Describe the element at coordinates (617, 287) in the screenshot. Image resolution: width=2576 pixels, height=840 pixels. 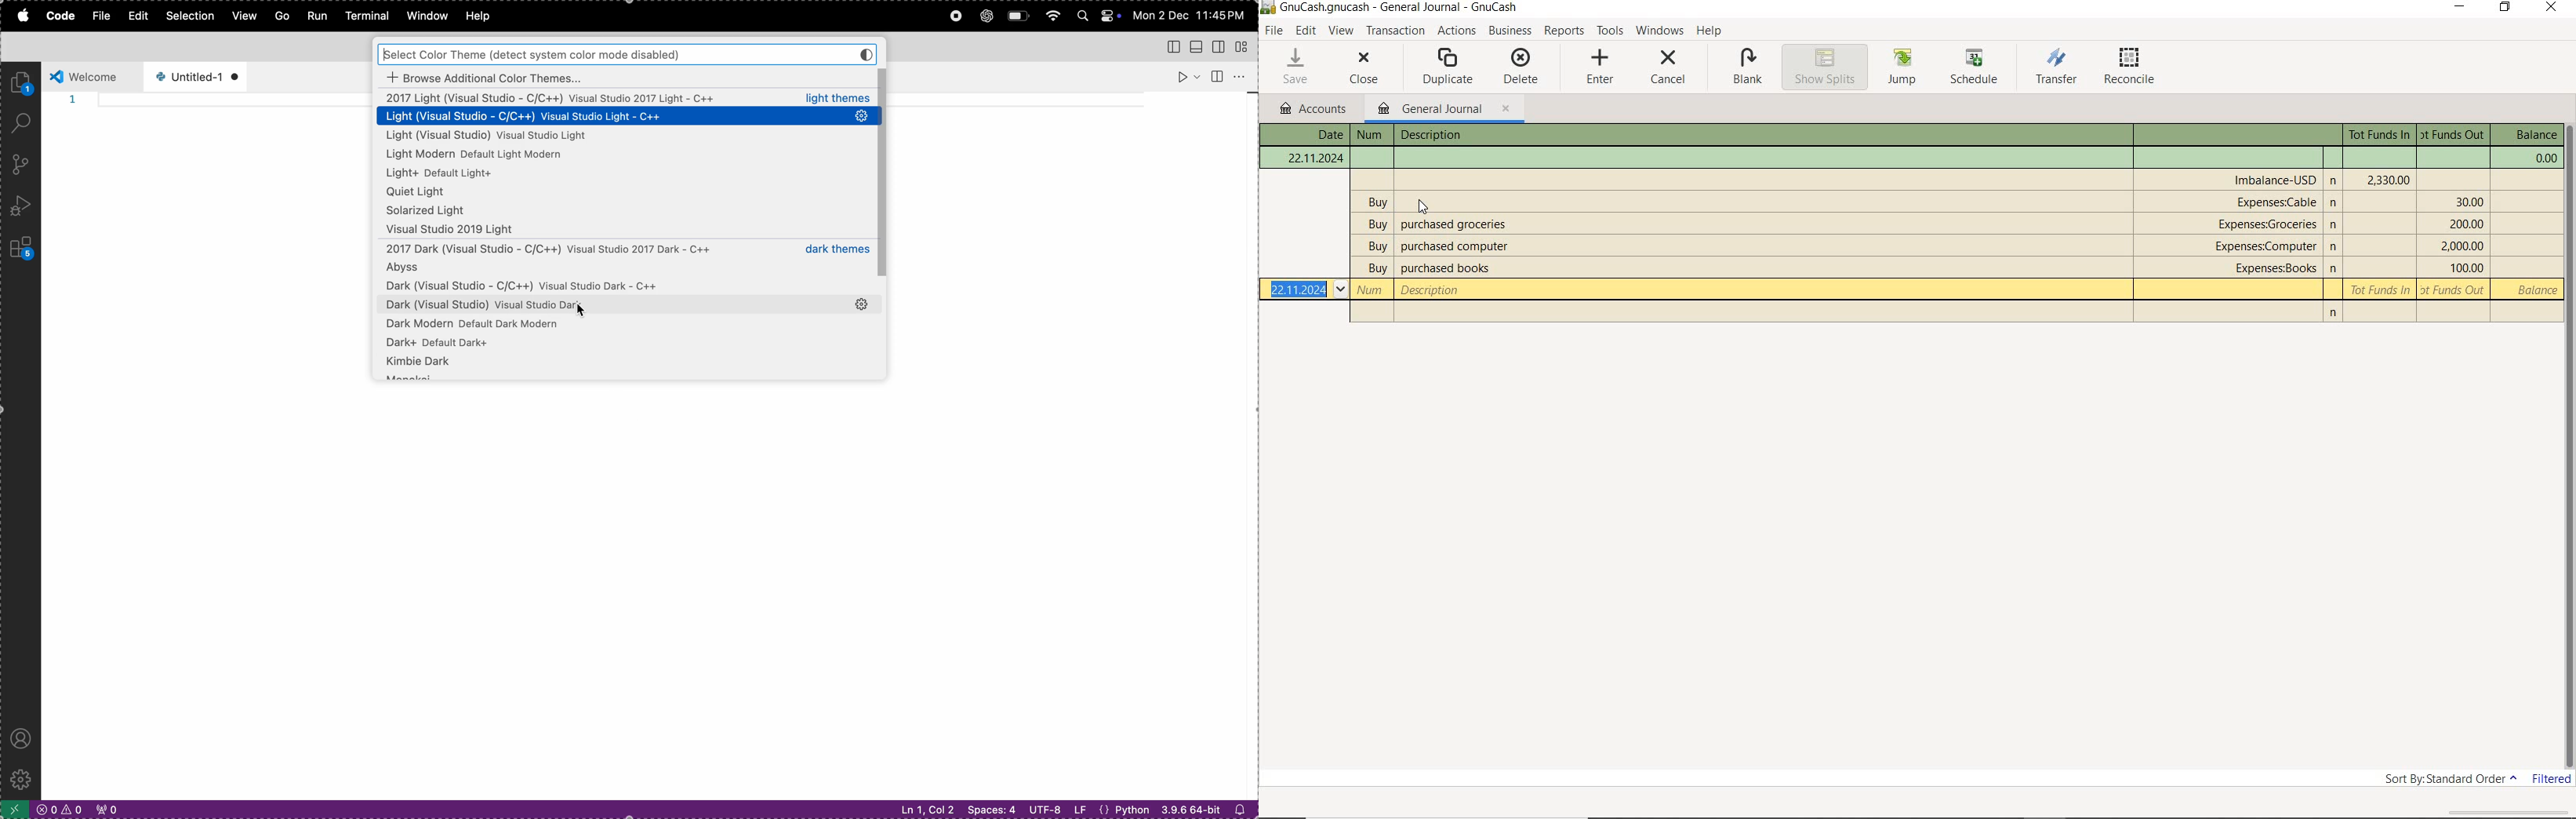
I see `dark visual studio C++` at that location.